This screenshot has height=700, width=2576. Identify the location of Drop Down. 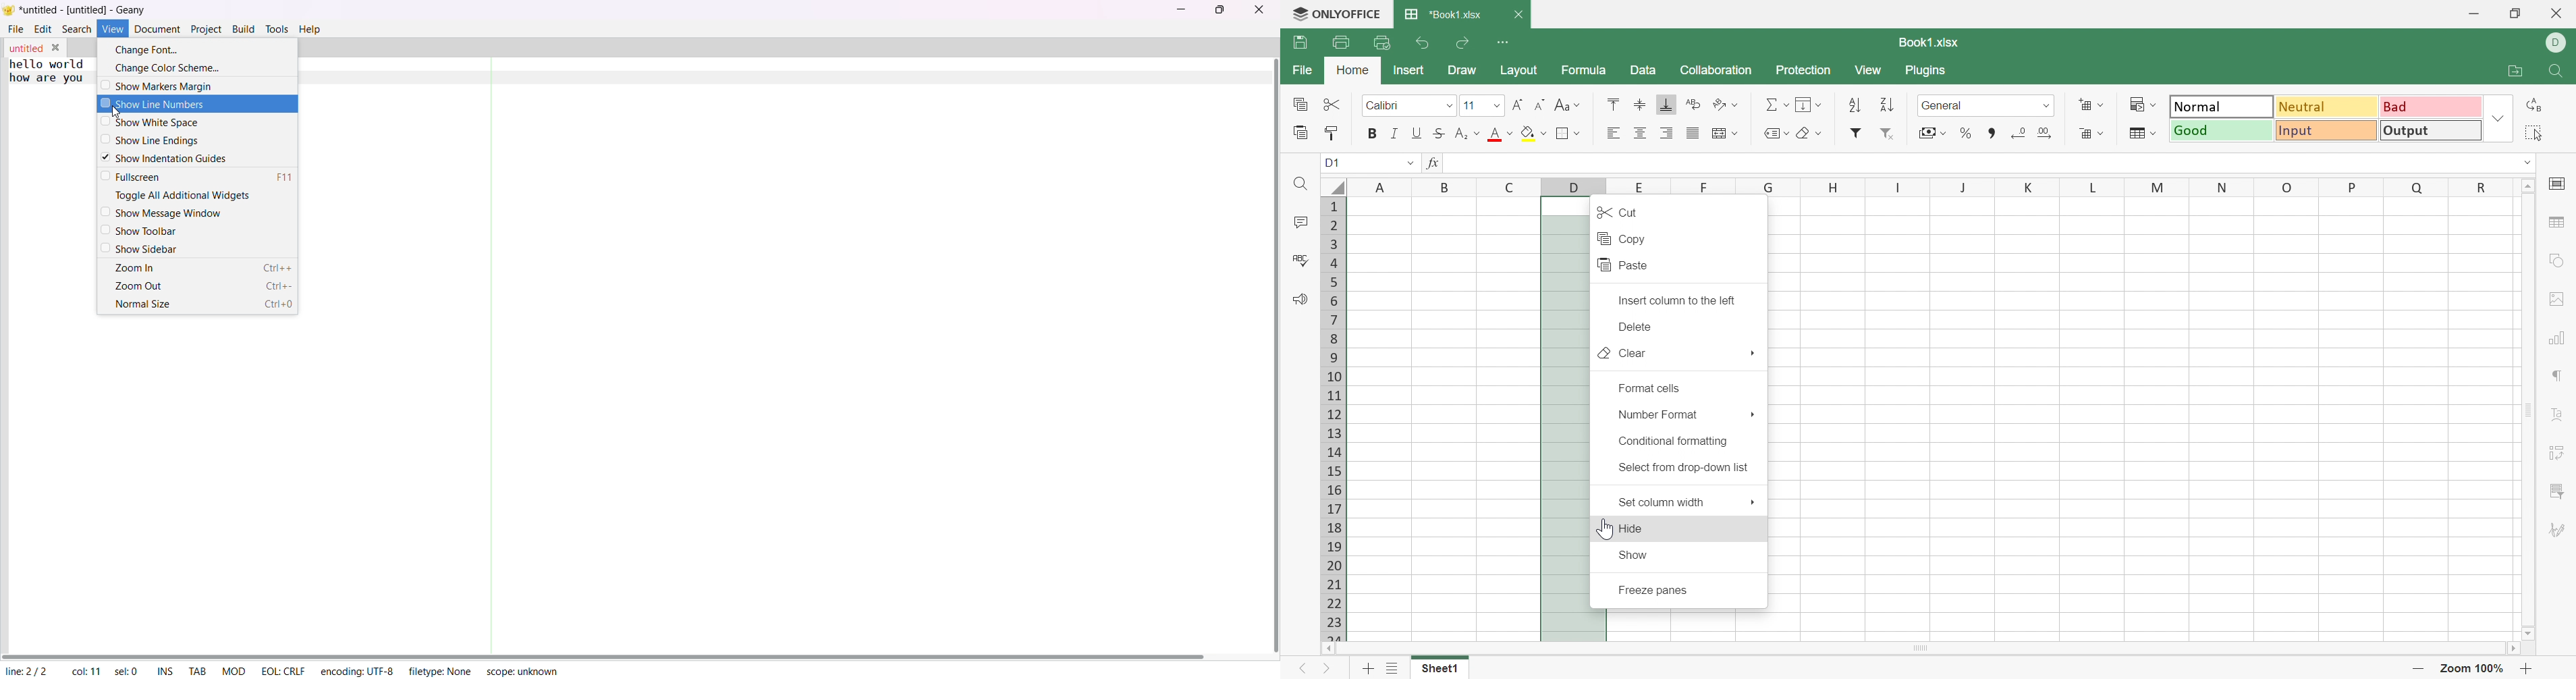
(1578, 134).